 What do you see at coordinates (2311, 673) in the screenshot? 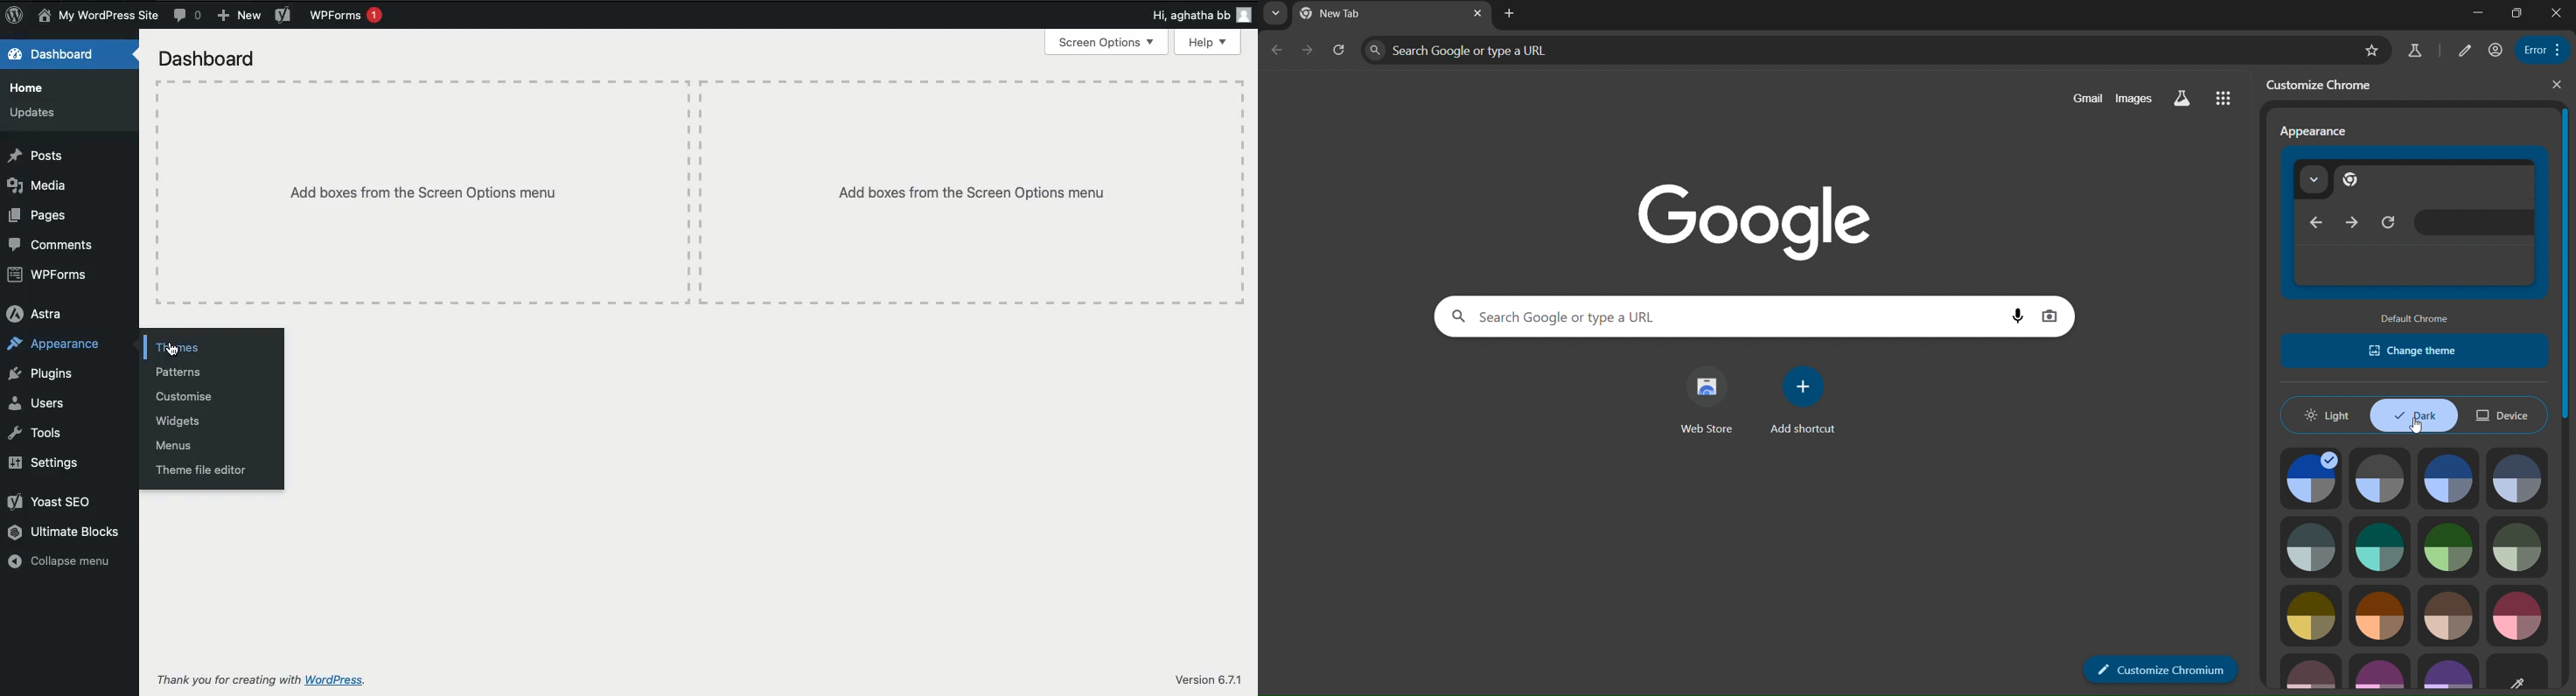
I see `theme icon` at bounding box center [2311, 673].